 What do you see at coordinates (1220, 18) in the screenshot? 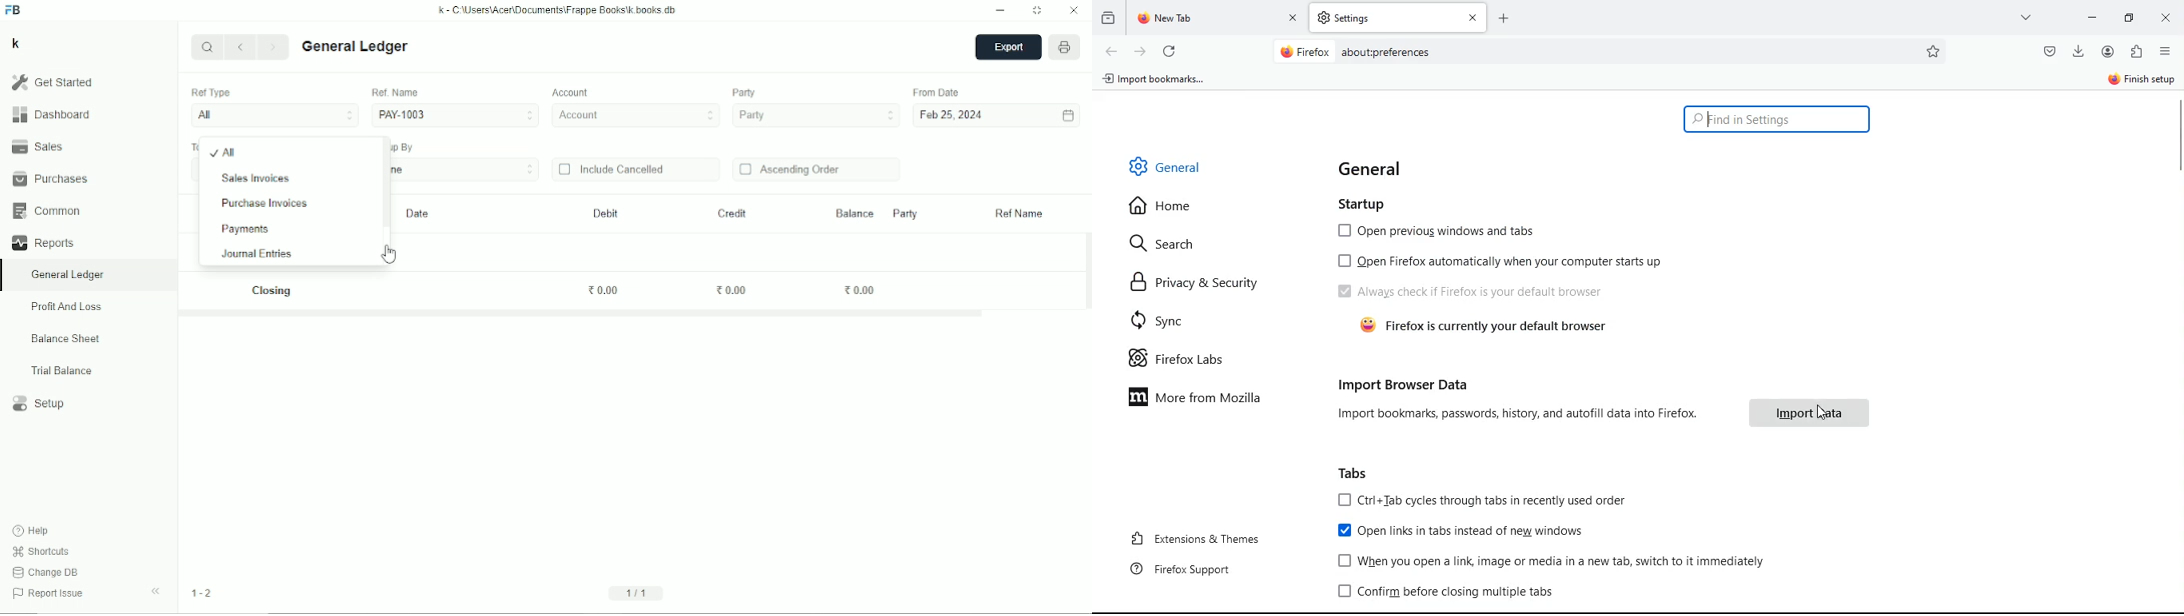
I see `tab` at bounding box center [1220, 18].